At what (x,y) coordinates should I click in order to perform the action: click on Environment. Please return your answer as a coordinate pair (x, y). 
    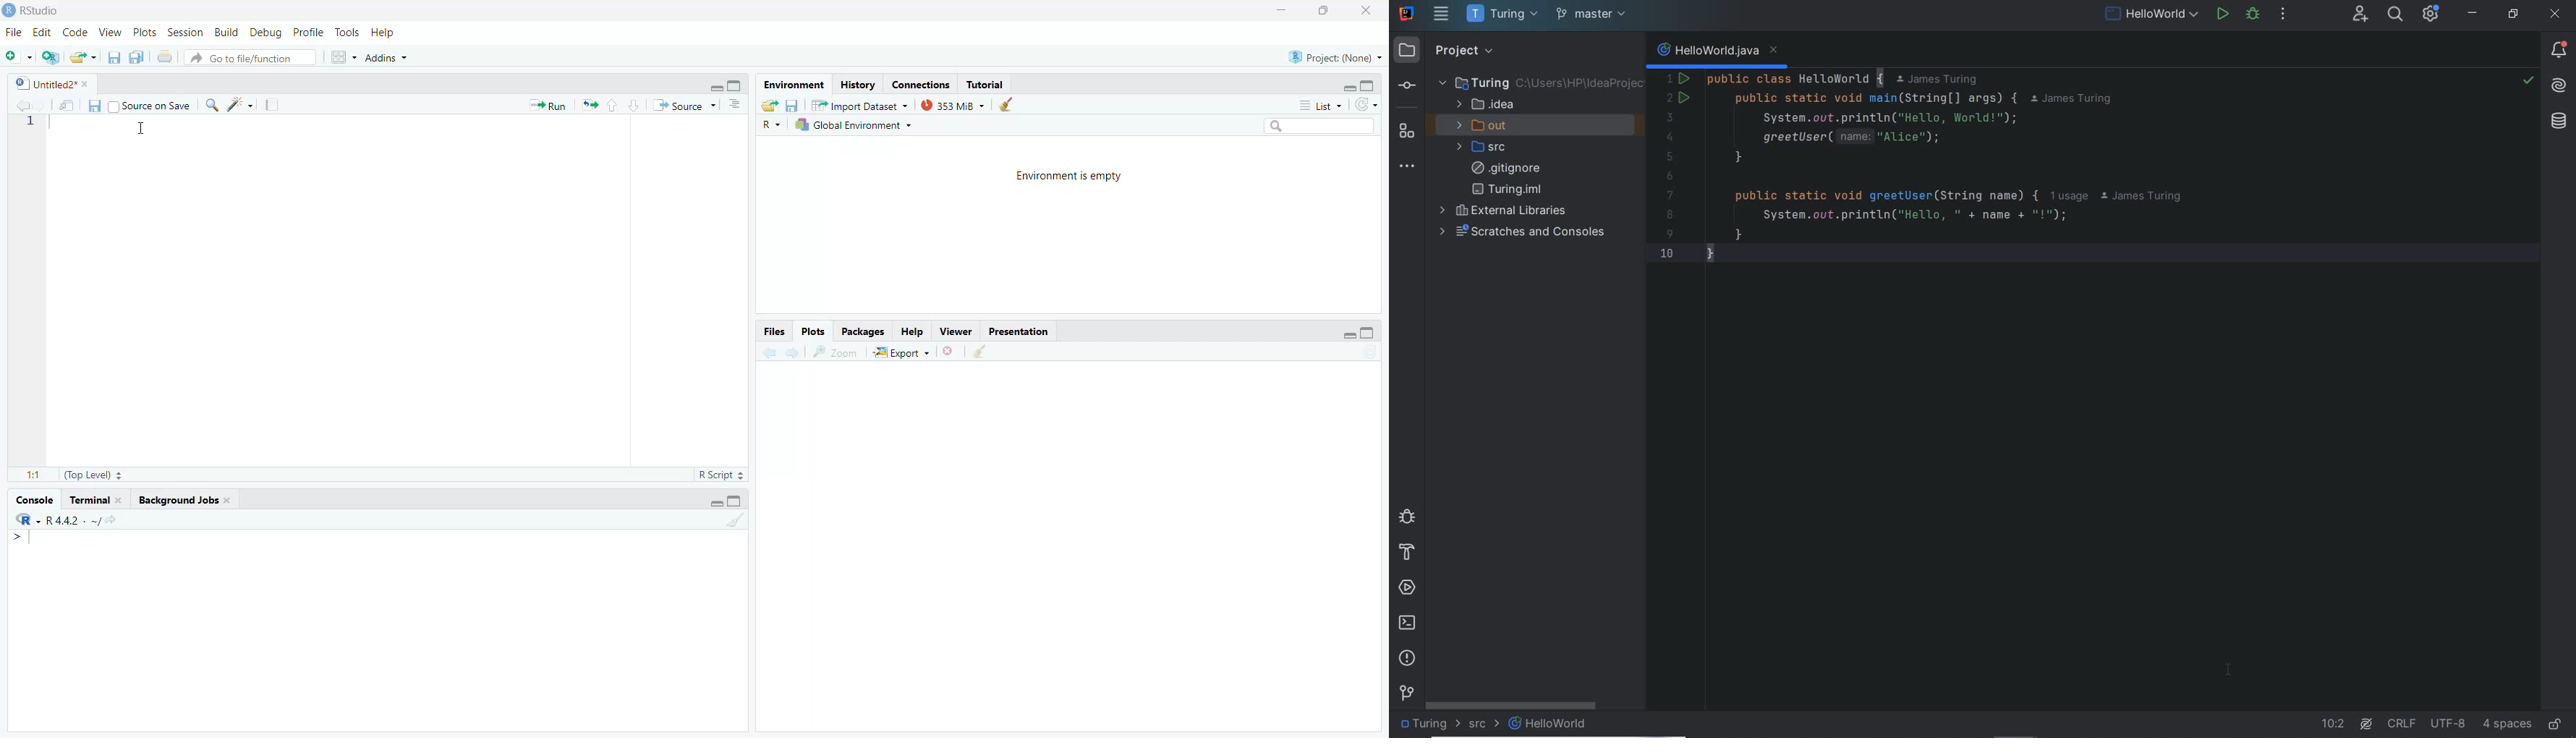
    Looking at the image, I should click on (791, 83).